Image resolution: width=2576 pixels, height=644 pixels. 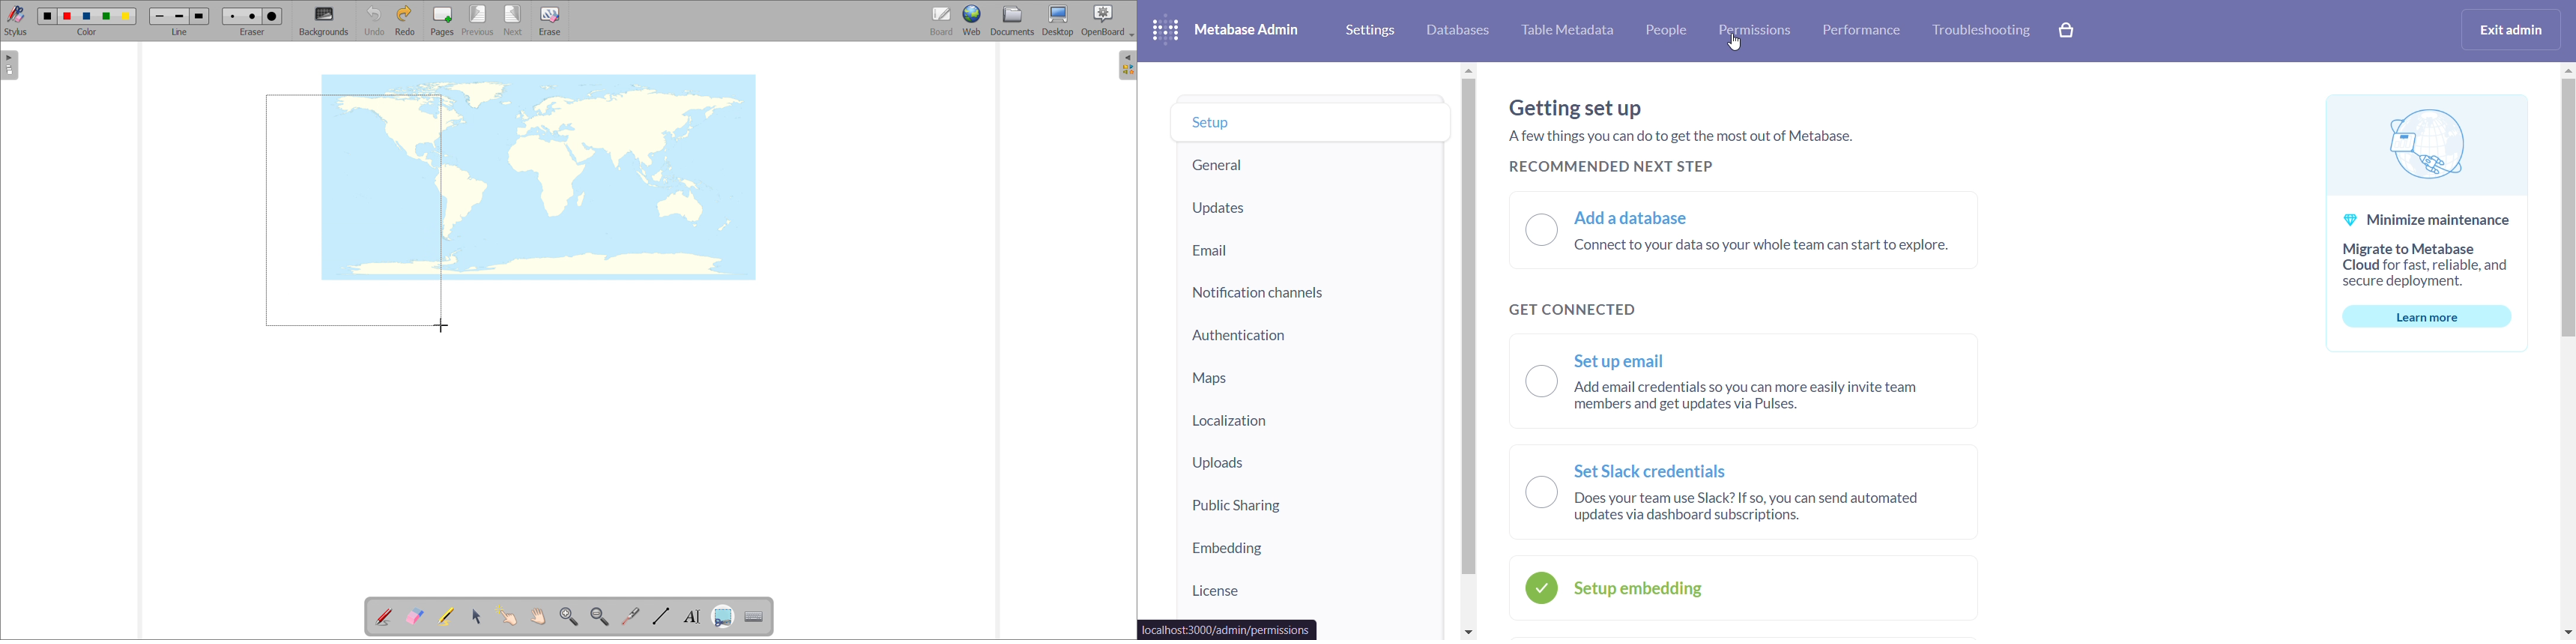 What do you see at coordinates (723, 617) in the screenshot?
I see `capture part of the screen` at bounding box center [723, 617].